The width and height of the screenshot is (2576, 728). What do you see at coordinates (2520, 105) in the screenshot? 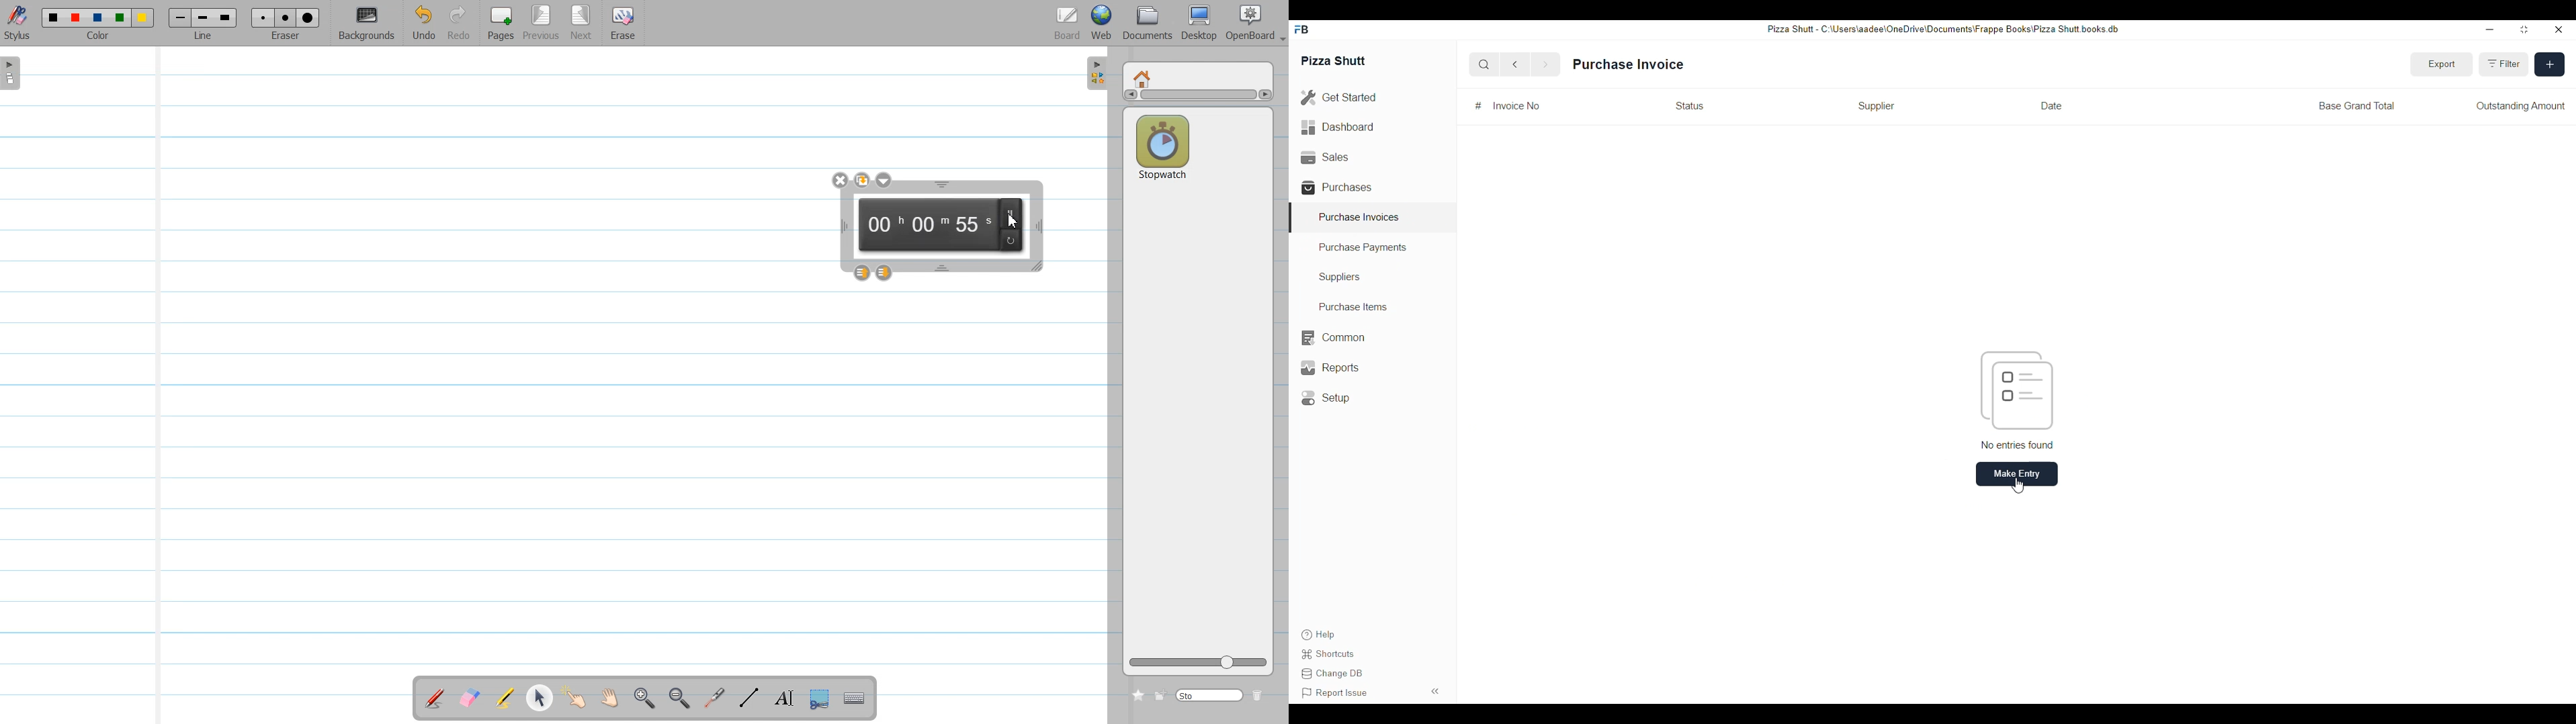
I see `Outstanding Amount` at bounding box center [2520, 105].